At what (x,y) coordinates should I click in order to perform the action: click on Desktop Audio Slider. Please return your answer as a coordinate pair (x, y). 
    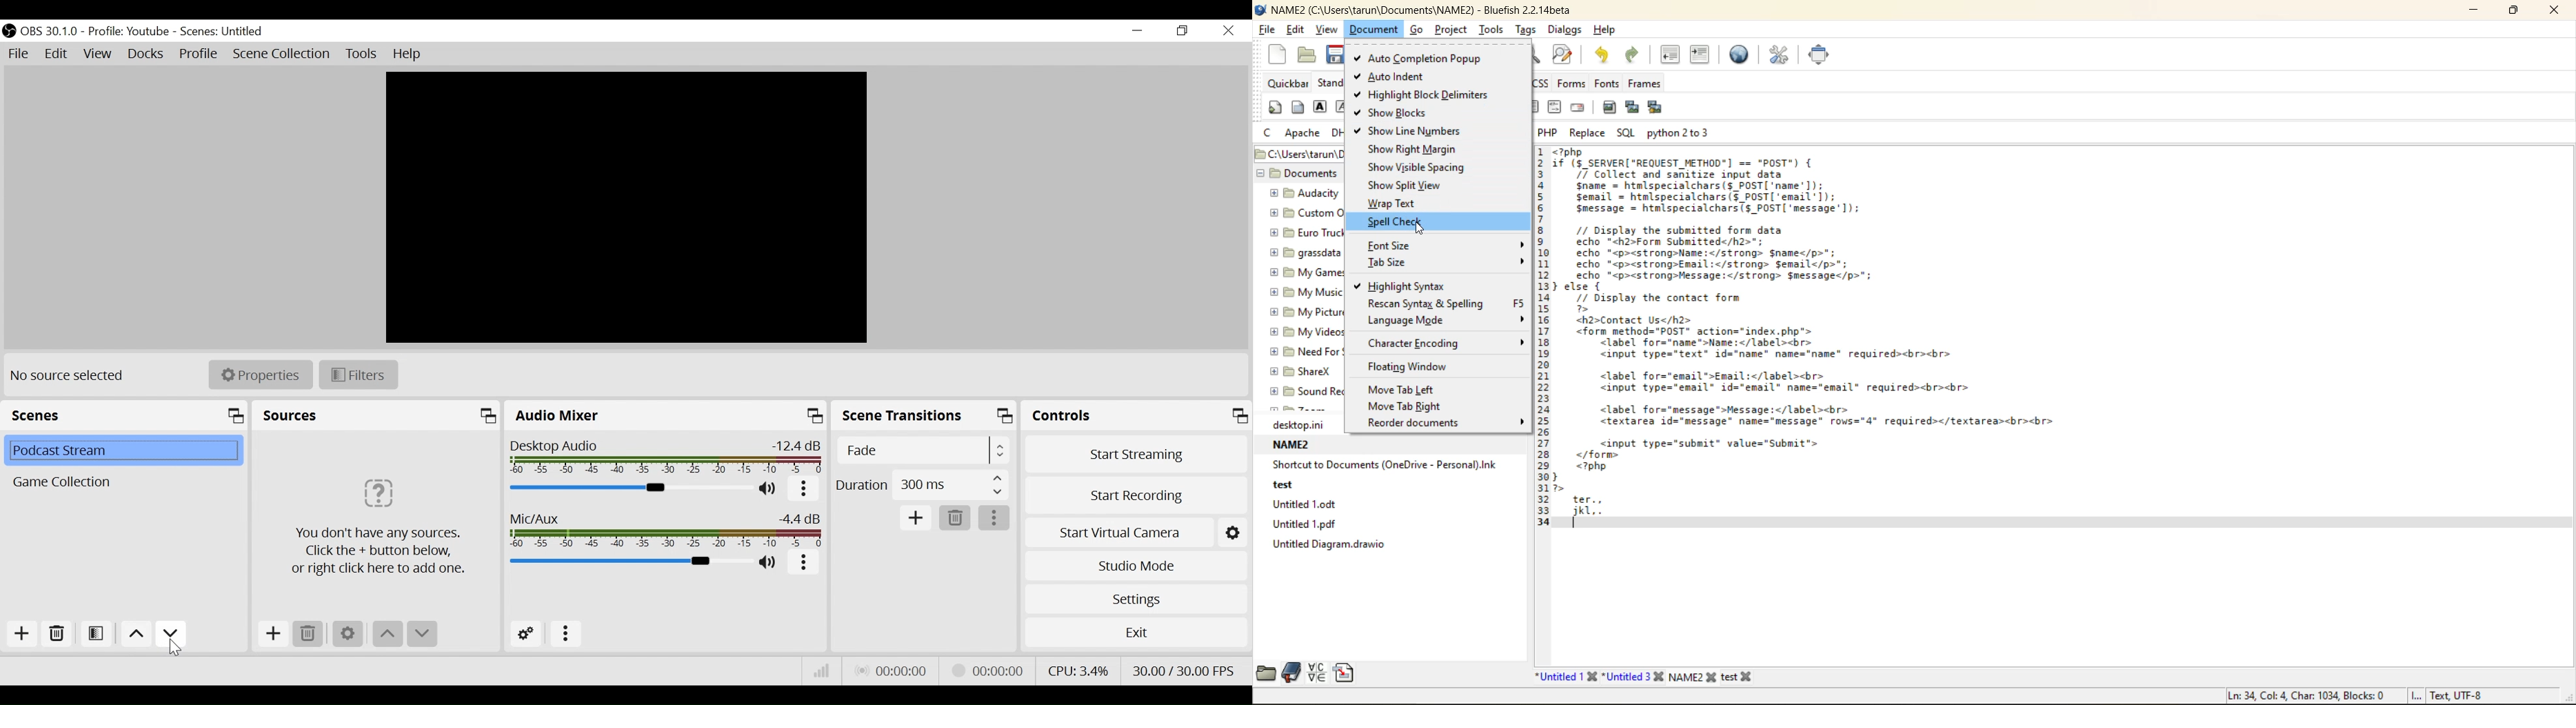
    Looking at the image, I should click on (632, 488).